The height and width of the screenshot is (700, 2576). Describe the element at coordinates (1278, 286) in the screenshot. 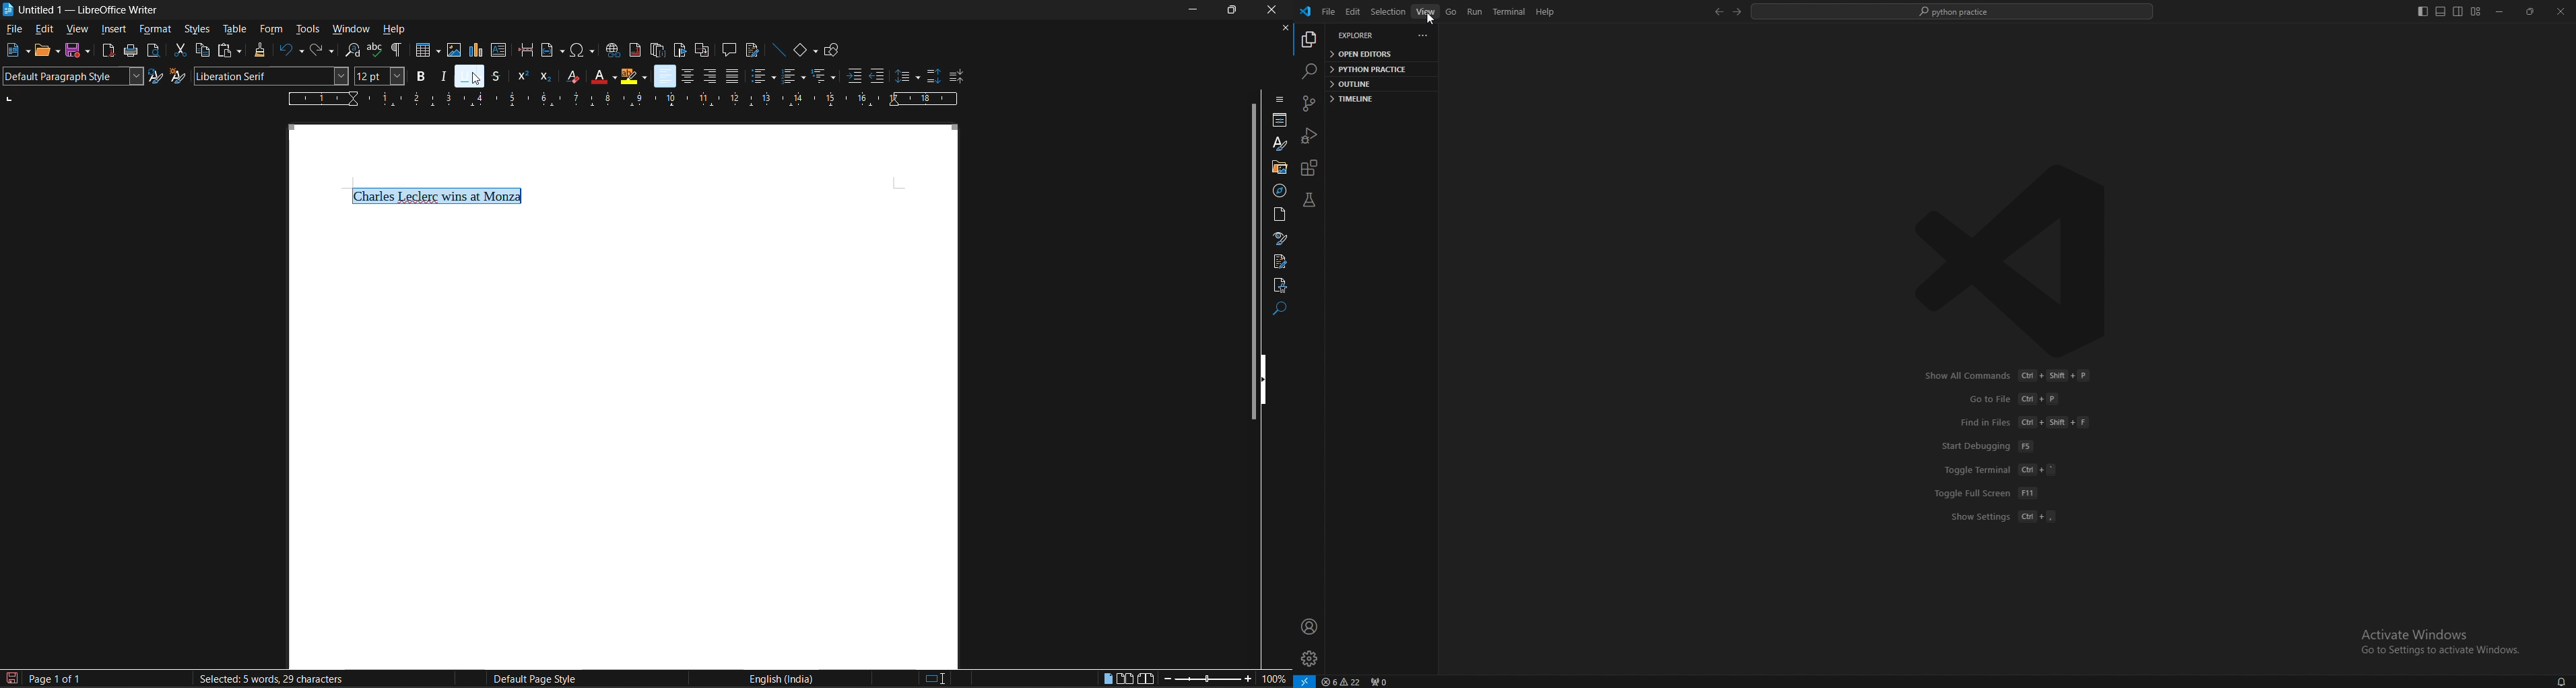

I see `accessibility check` at that location.